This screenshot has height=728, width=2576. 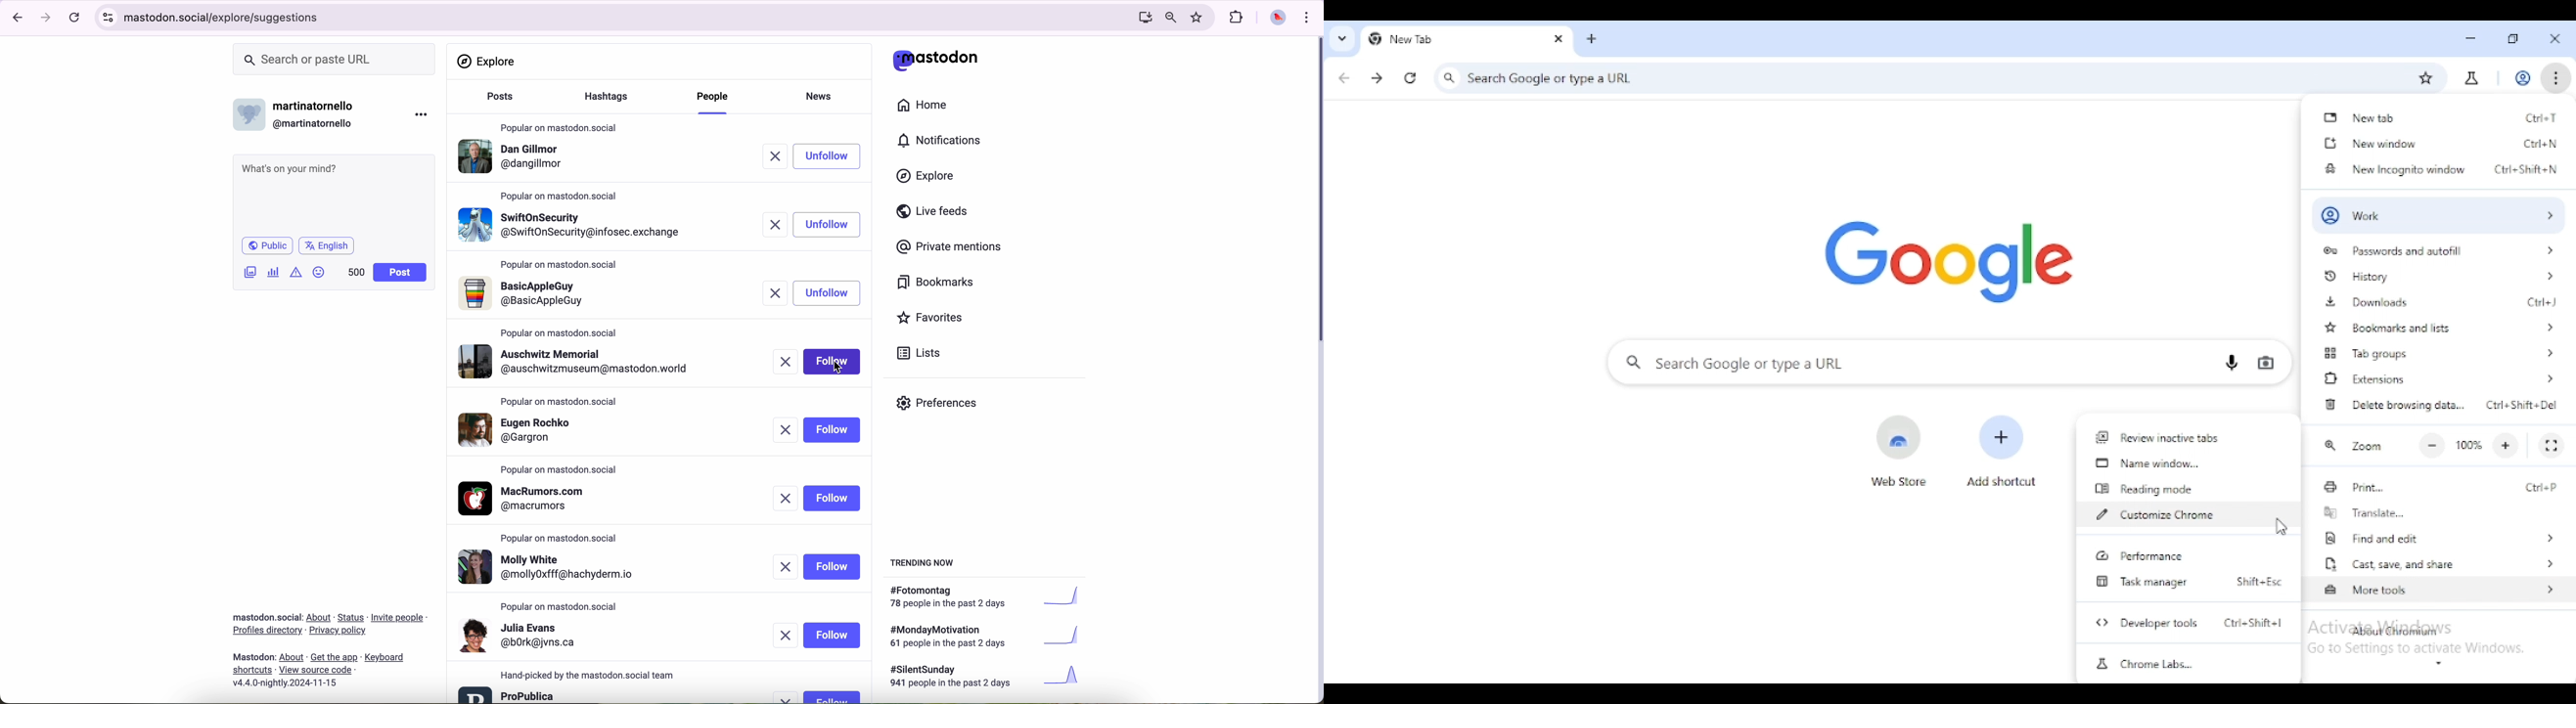 I want to click on 500 characters, so click(x=356, y=272).